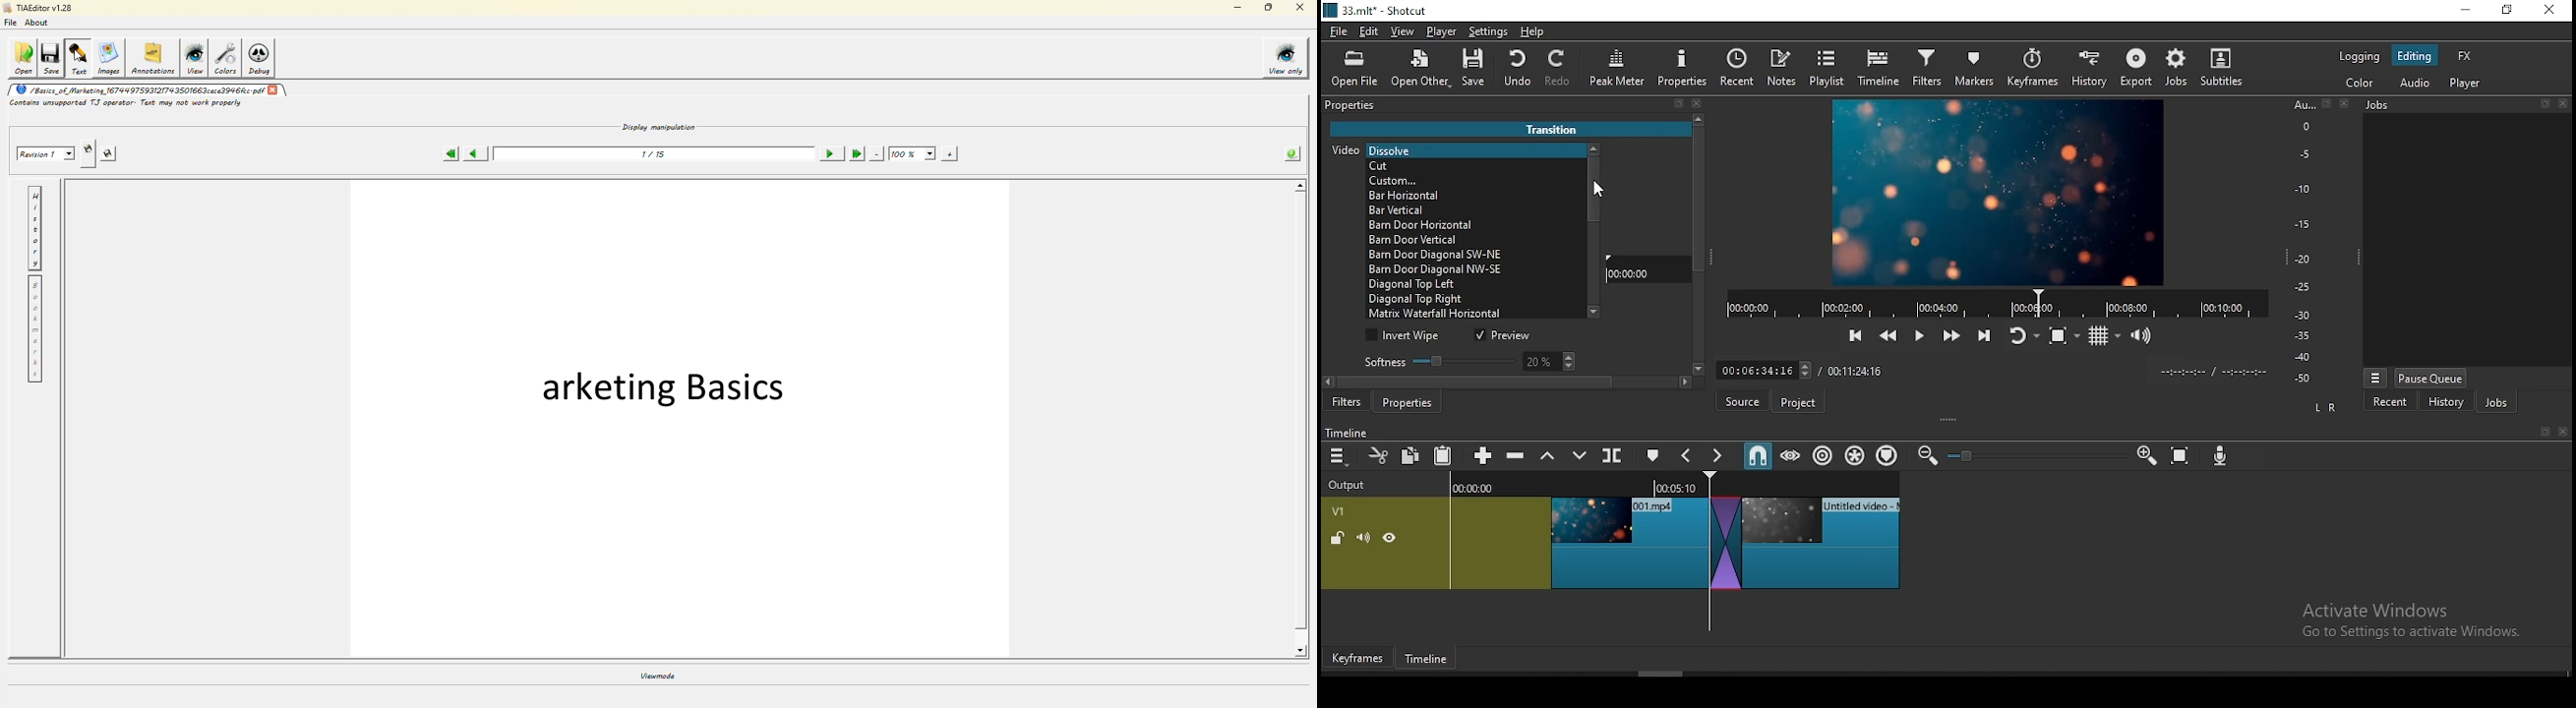 The height and width of the screenshot is (728, 2576). What do you see at coordinates (1467, 361) in the screenshot?
I see `softness` at bounding box center [1467, 361].